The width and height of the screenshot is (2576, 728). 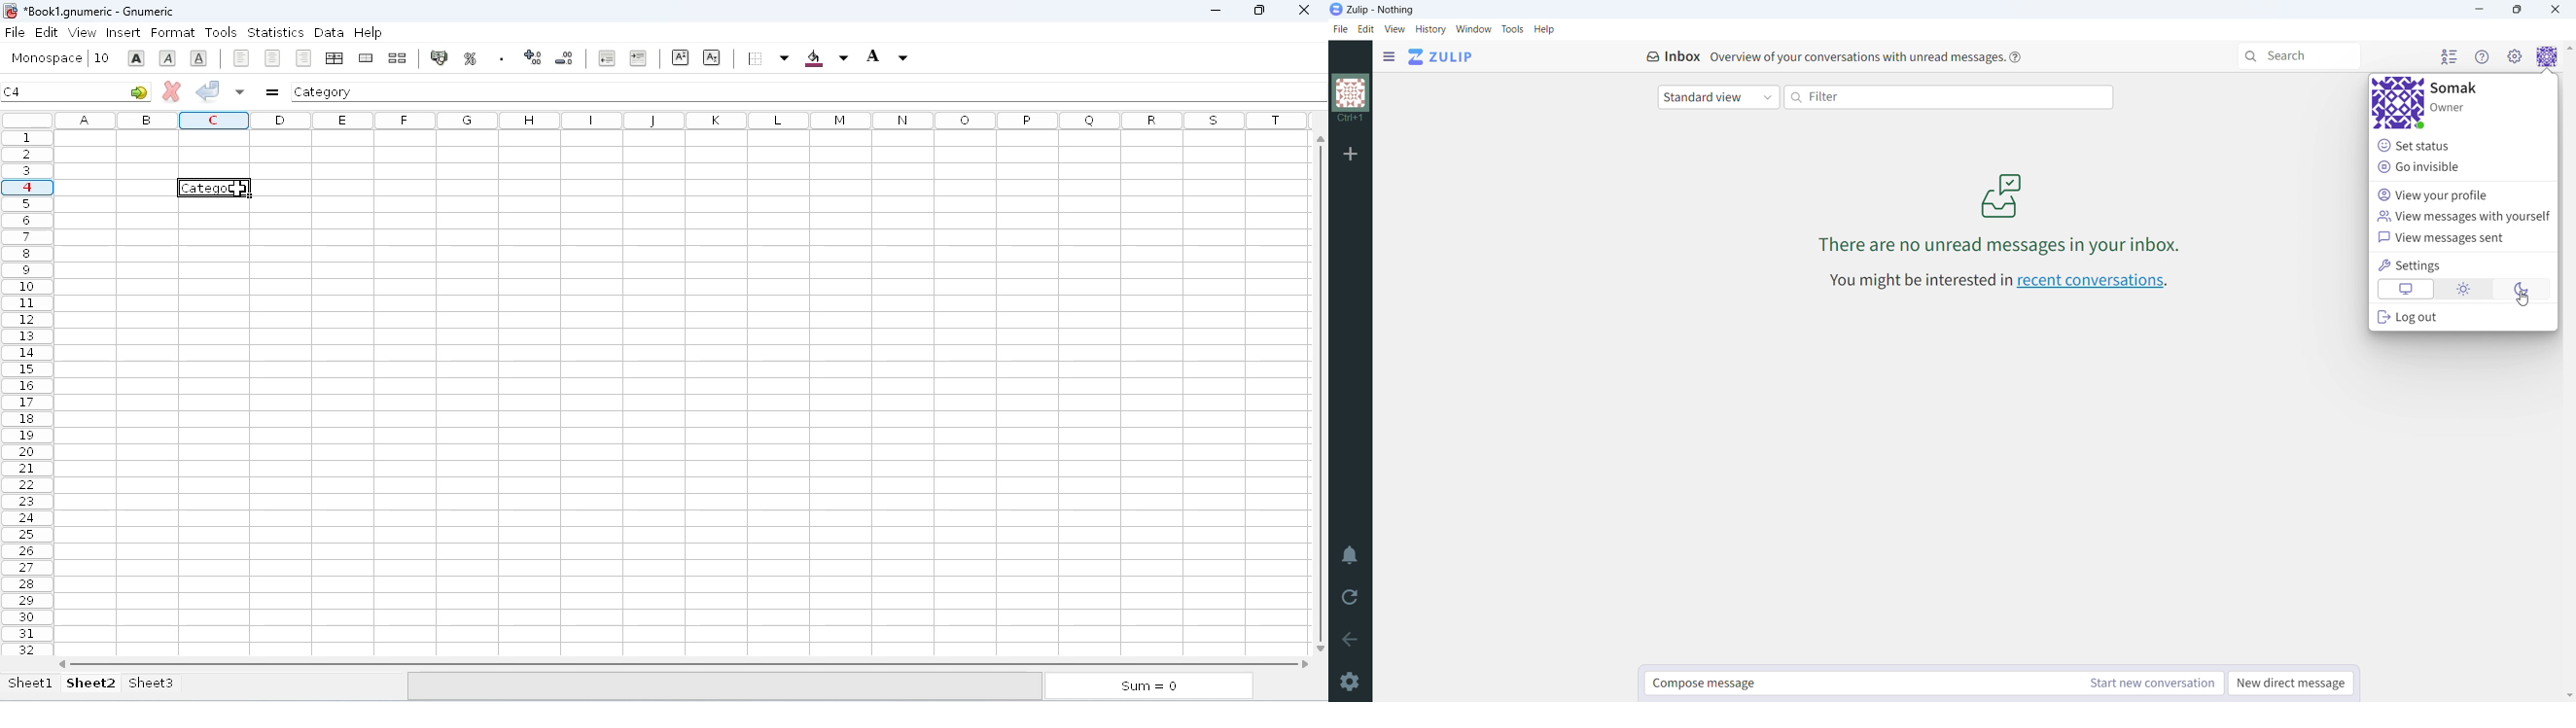 I want to click on maximize, so click(x=2520, y=10).